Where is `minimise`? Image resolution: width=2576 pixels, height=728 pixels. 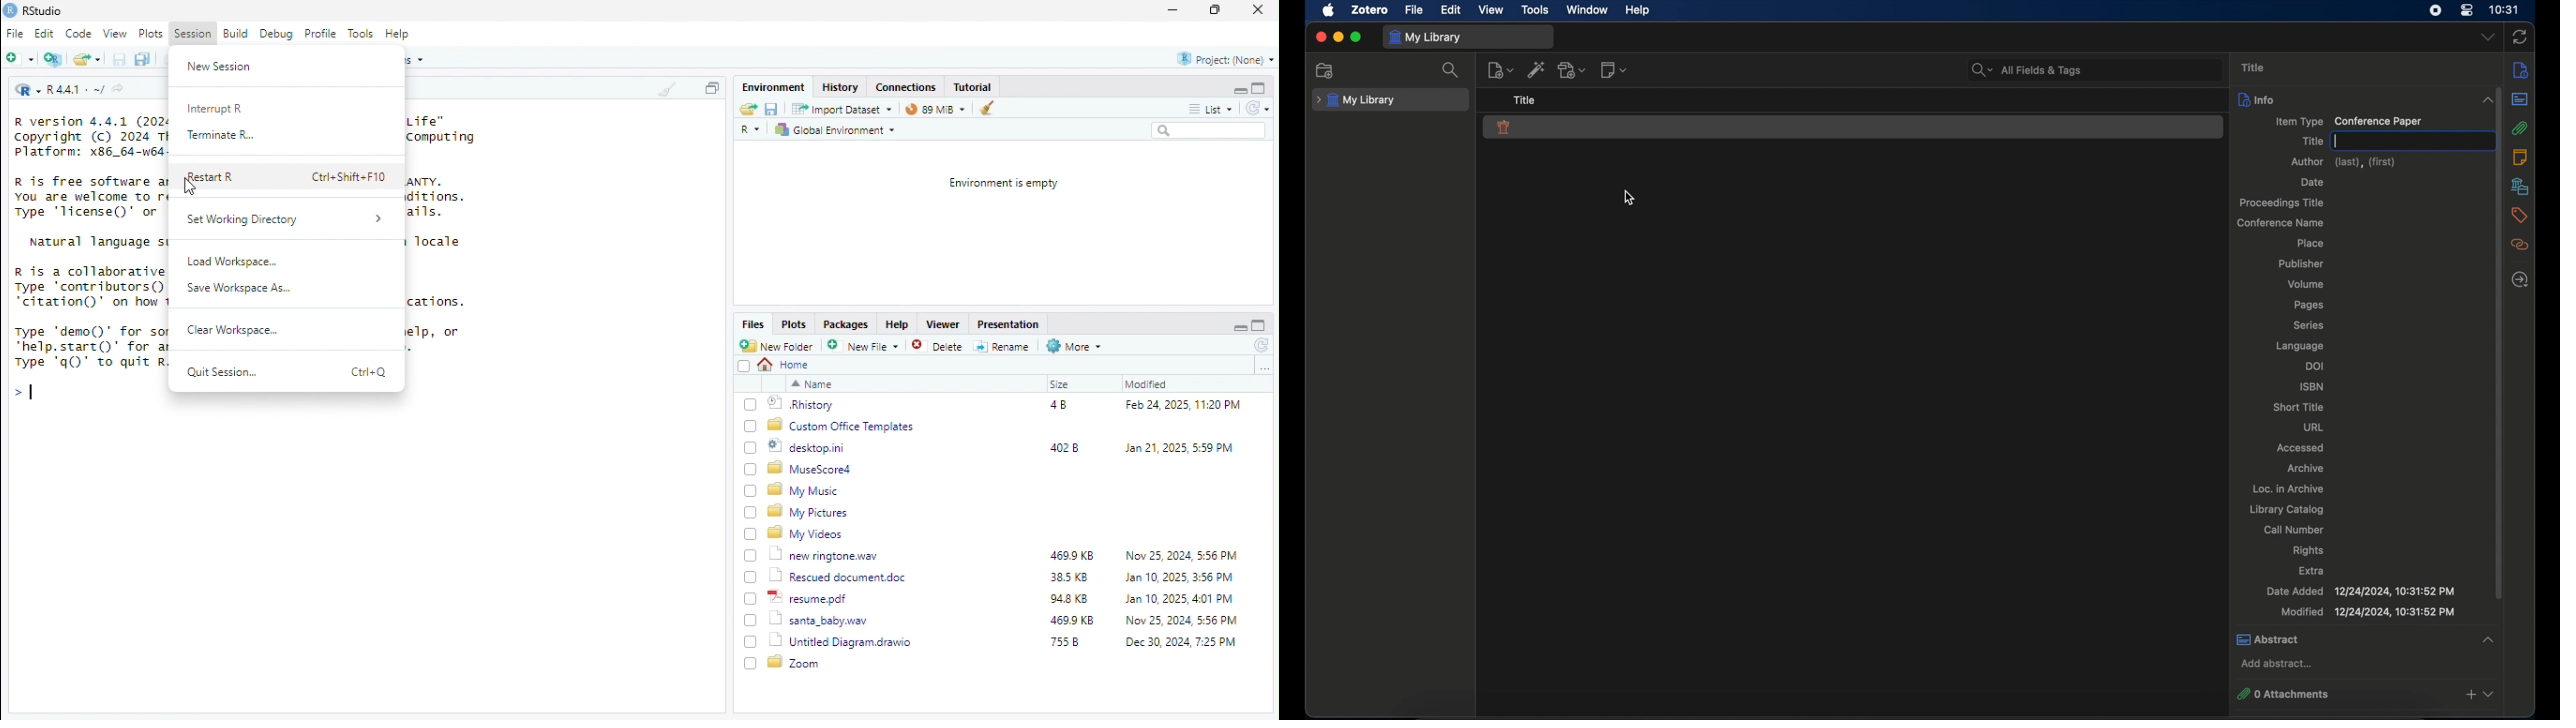 minimise is located at coordinates (1175, 8).